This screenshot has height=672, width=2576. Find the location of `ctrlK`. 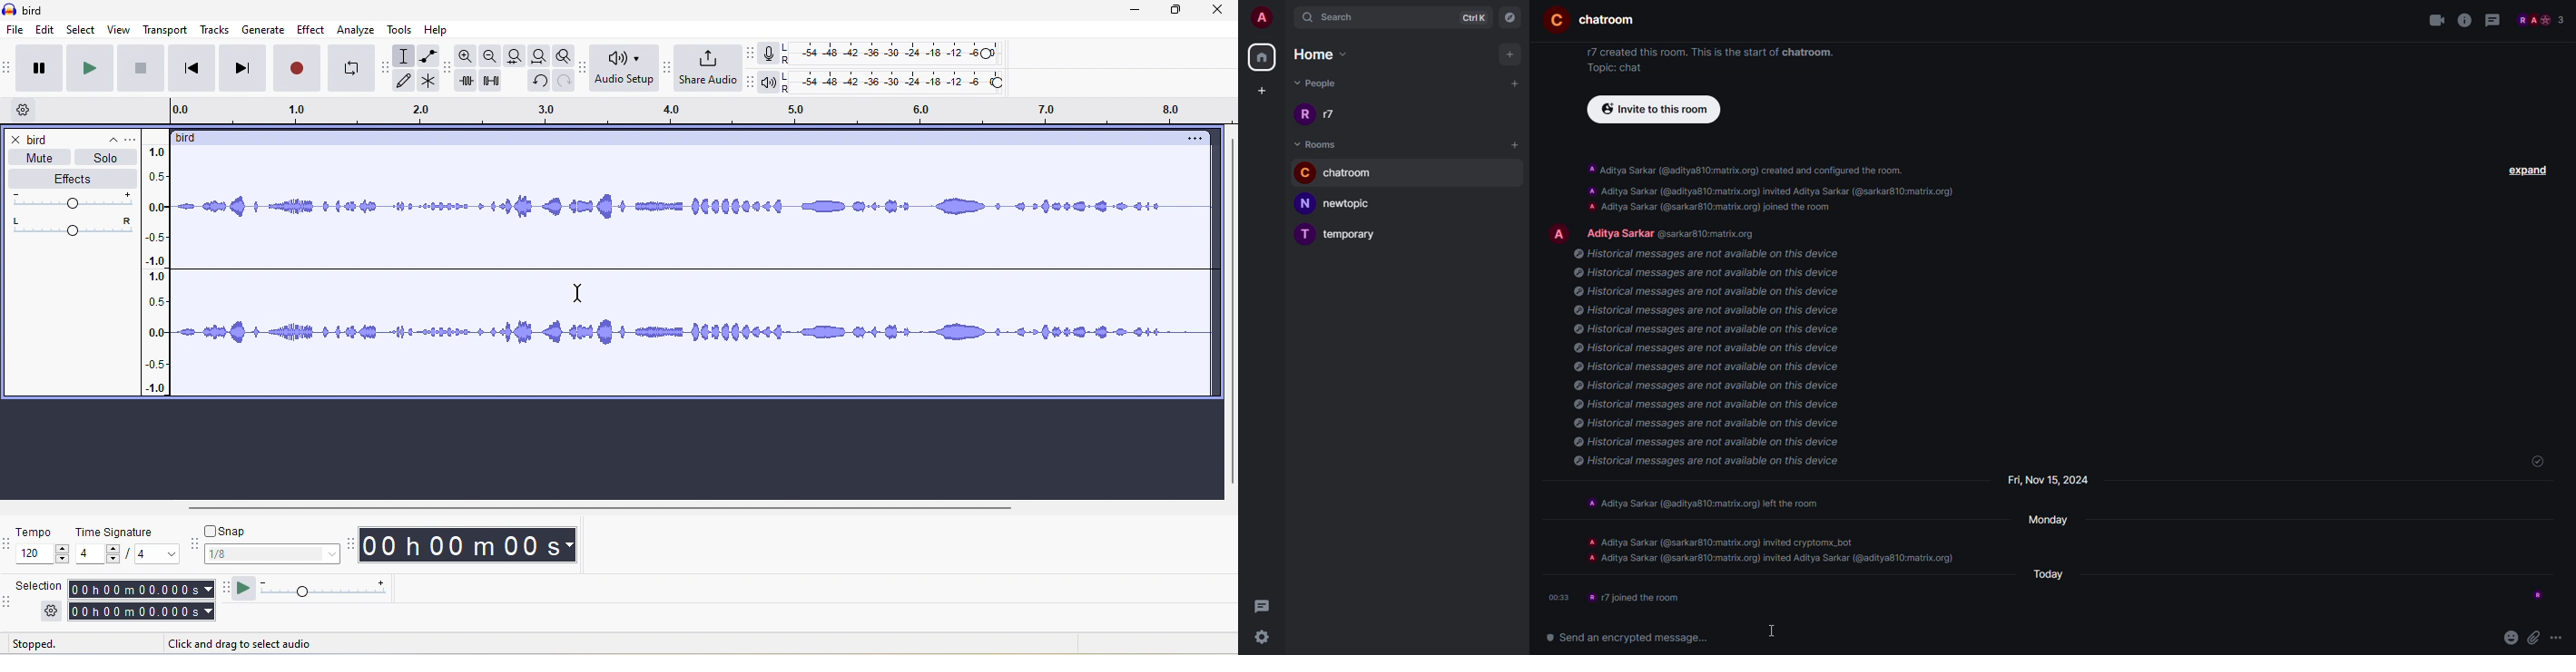

ctrlK is located at coordinates (1475, 16).